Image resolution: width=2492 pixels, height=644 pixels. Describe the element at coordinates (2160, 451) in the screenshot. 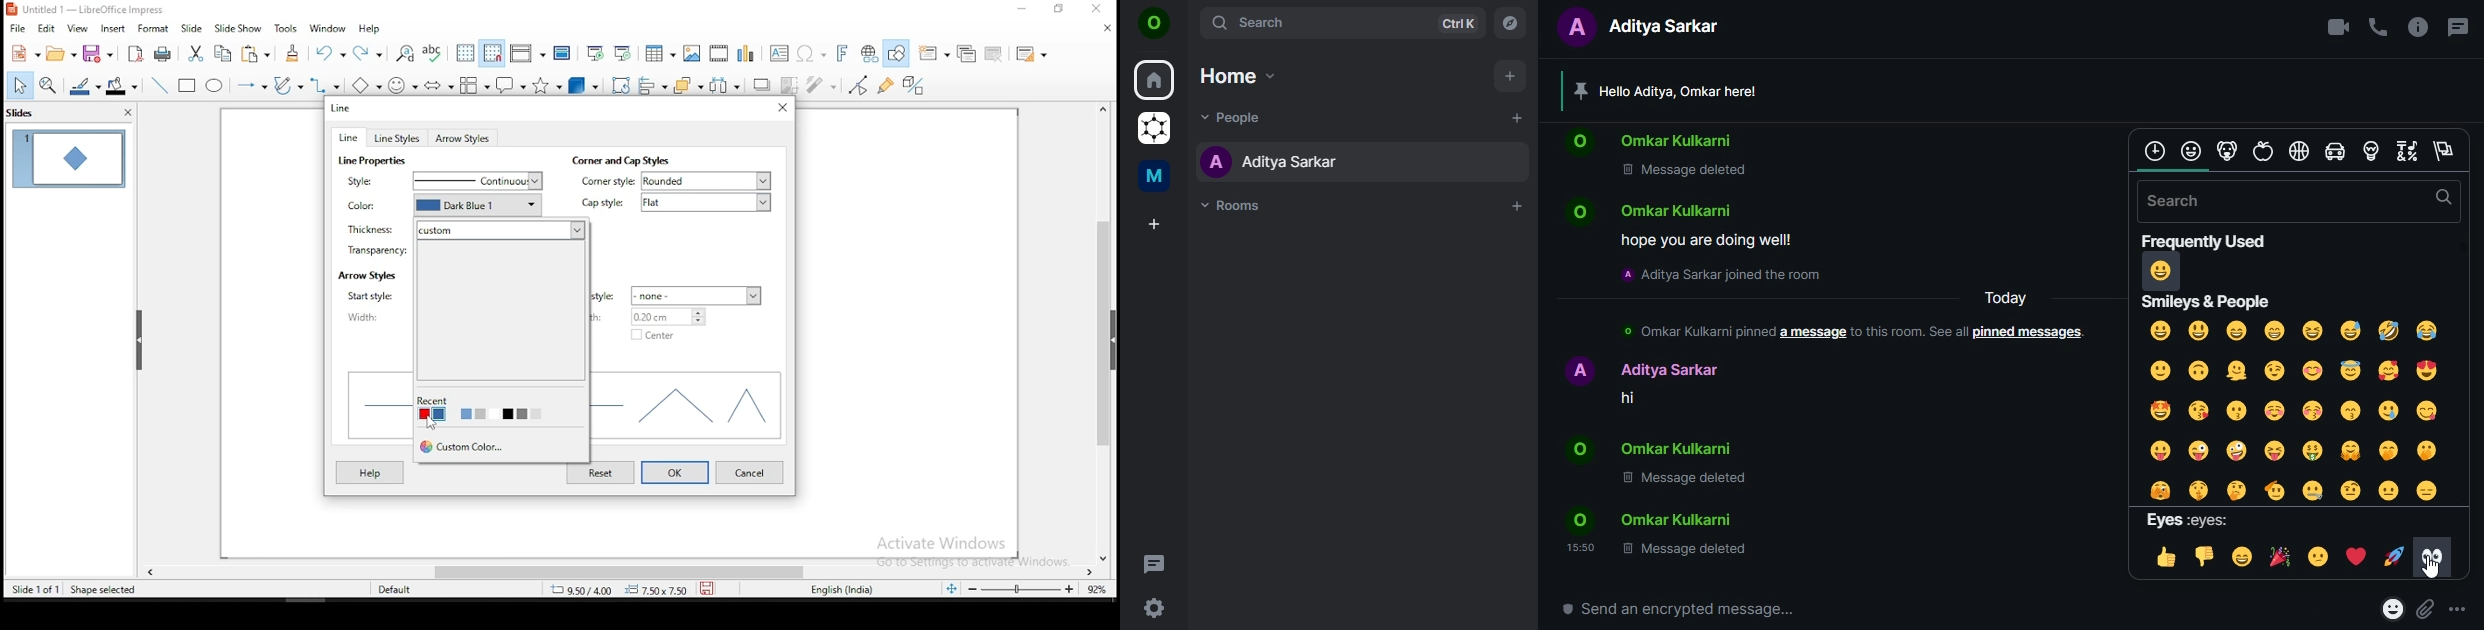

I see `face with tongue` at that location.